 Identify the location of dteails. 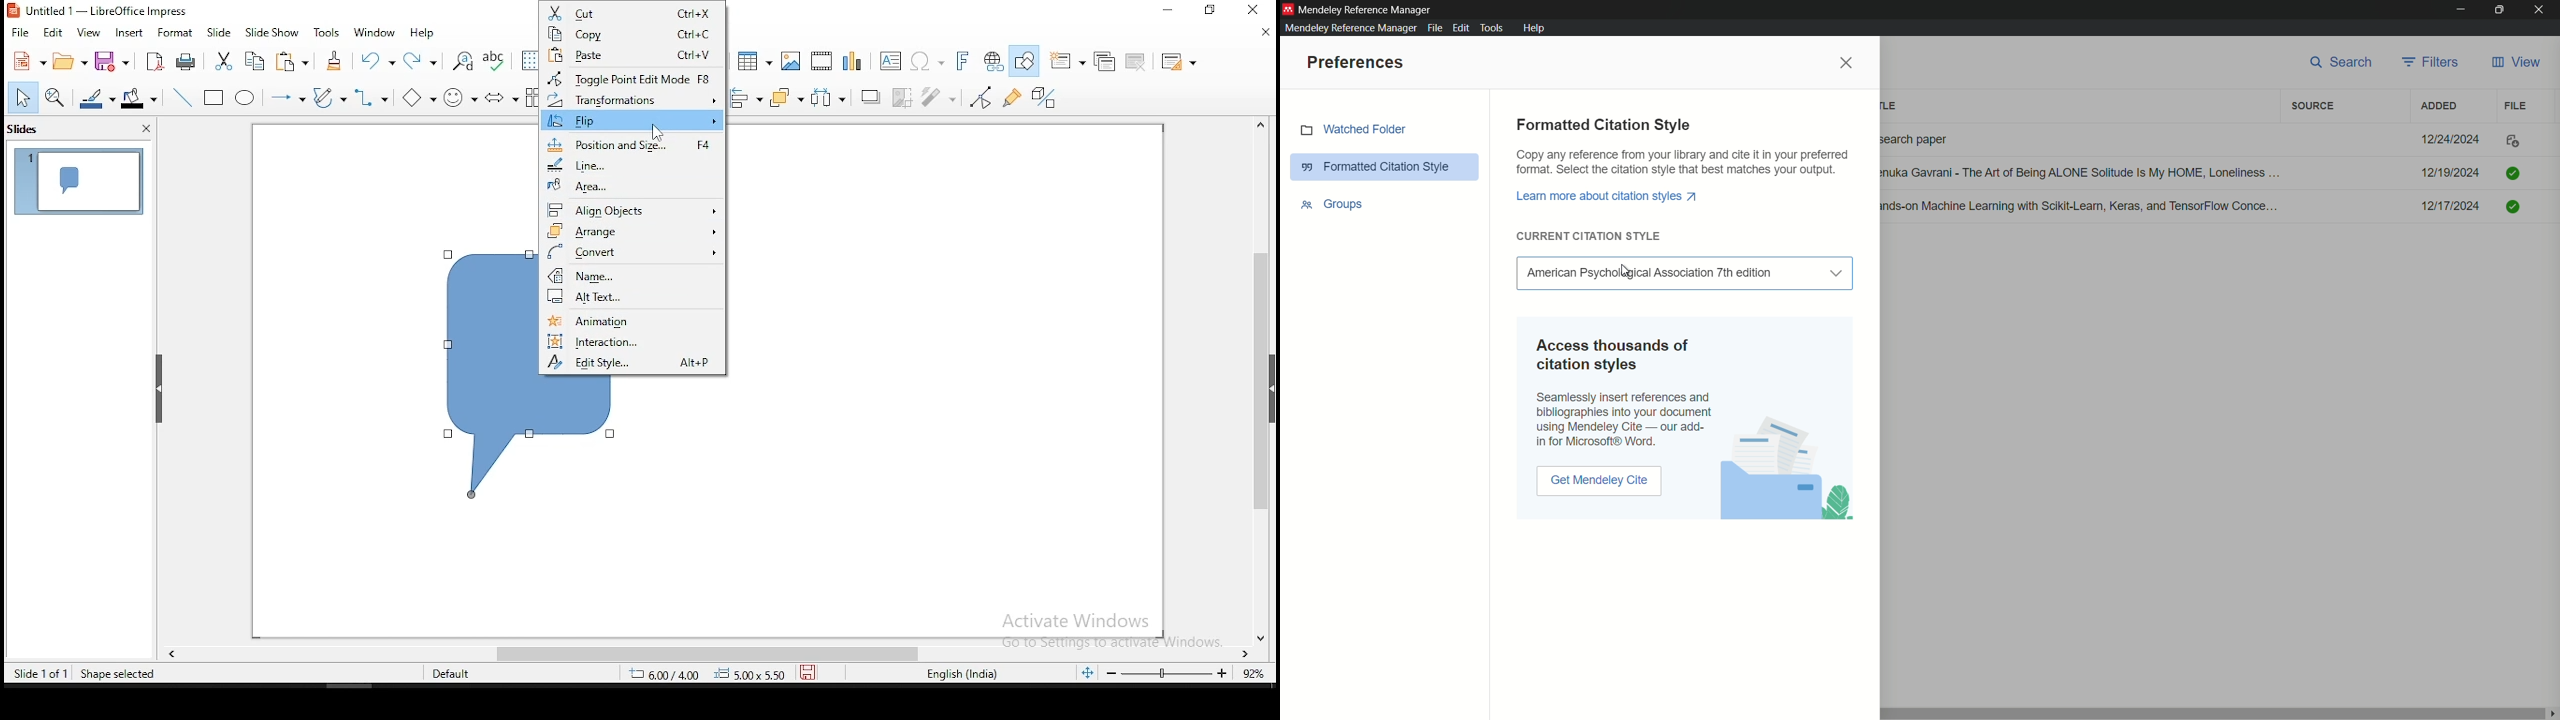
(2206, 175).